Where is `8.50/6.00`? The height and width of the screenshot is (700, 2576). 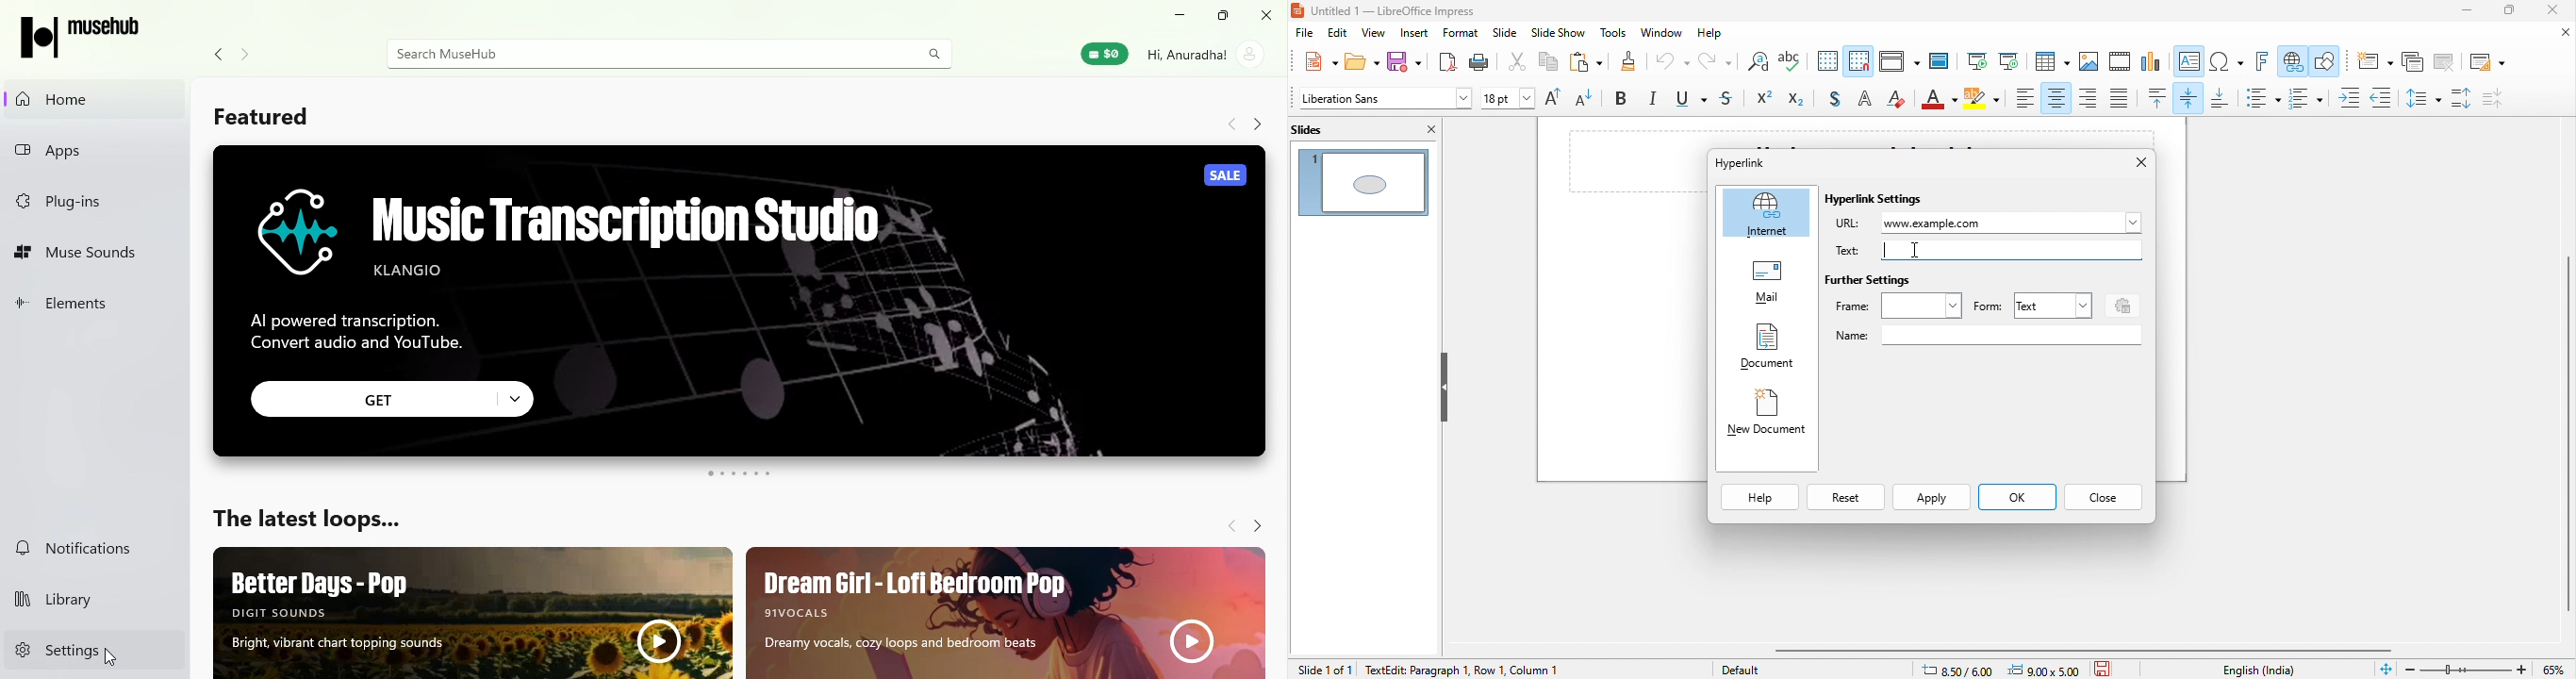 8.50/6.00 is located at coordinates (1964, 669).